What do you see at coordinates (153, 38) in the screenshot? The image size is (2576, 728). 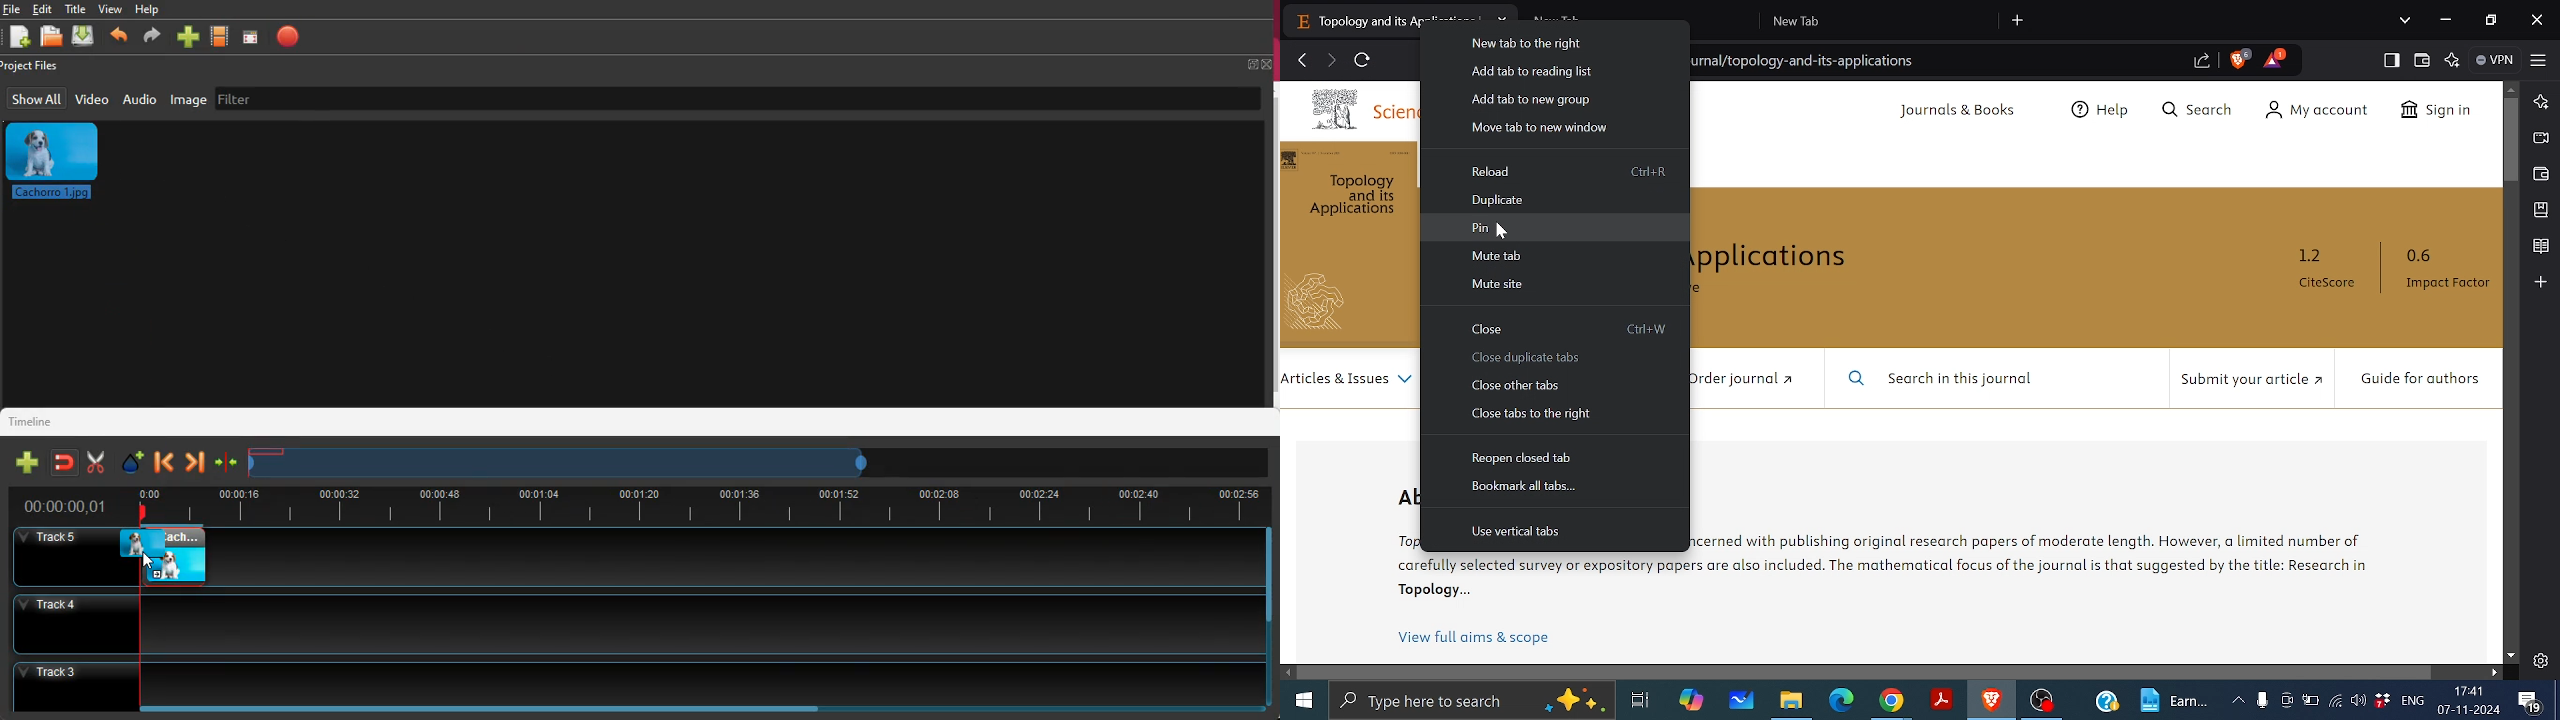 I see `forward` at bounding box center [153, 38].